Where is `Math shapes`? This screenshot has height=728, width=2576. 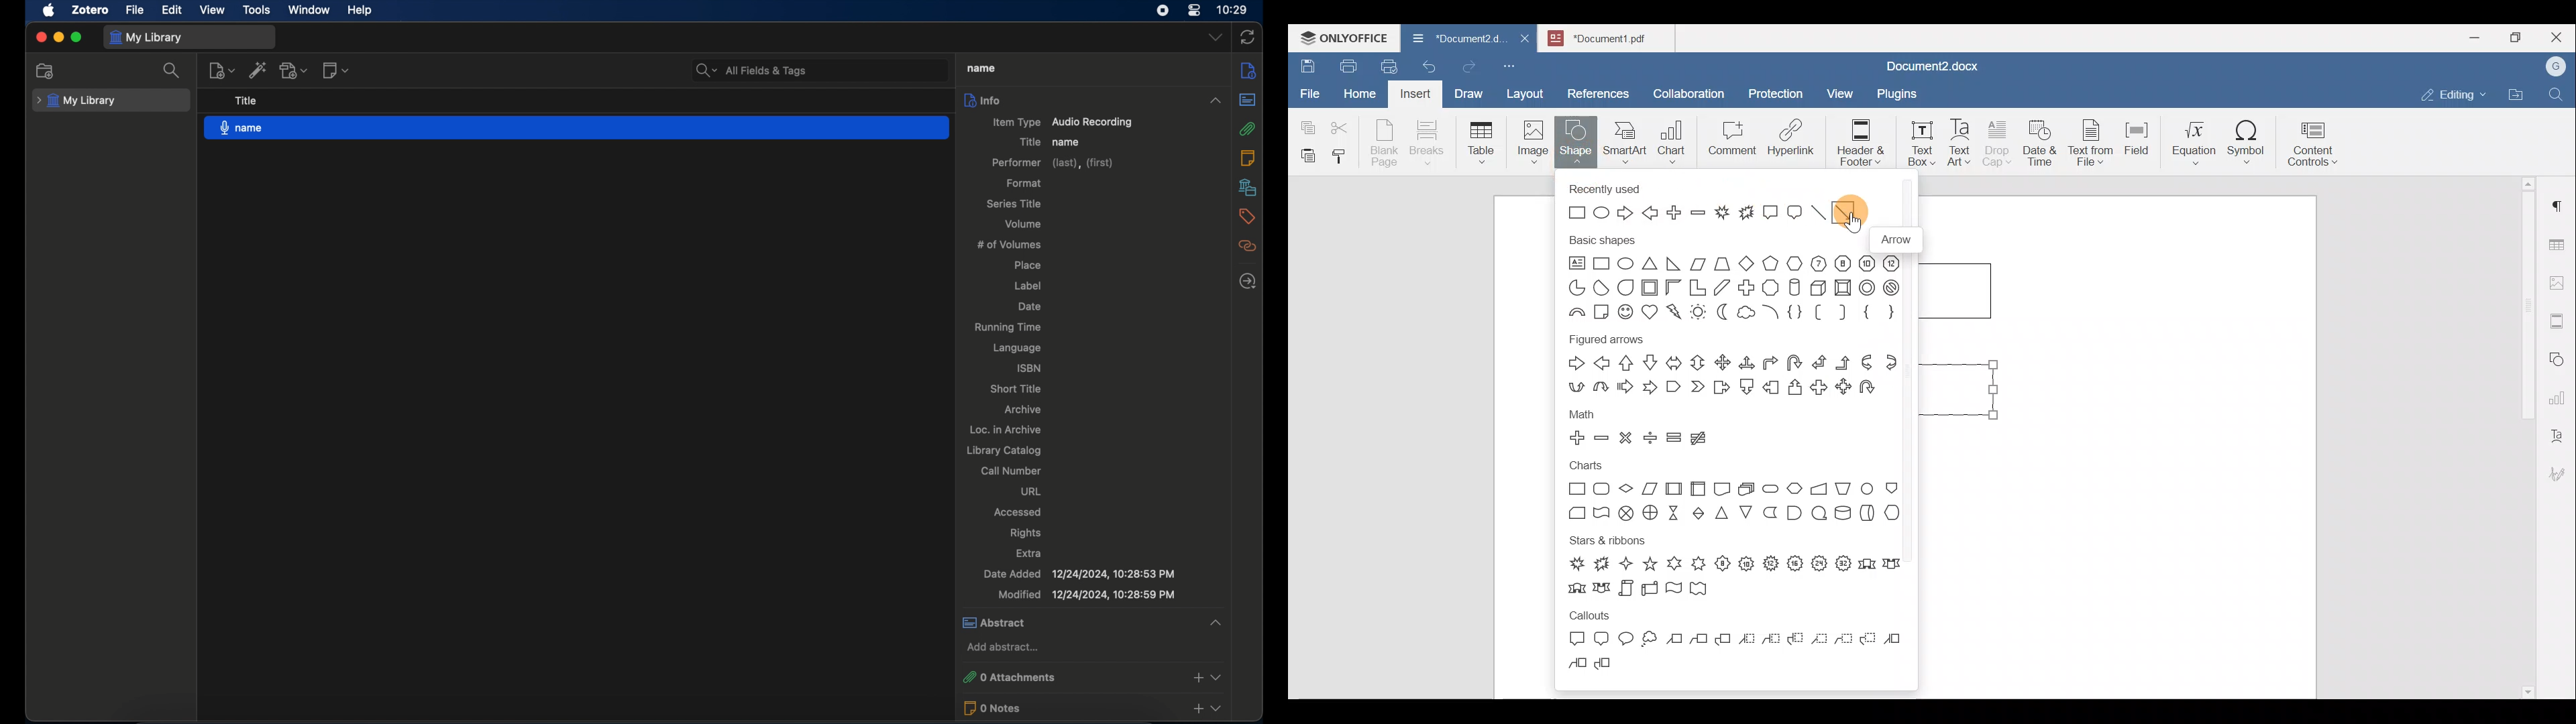 Math shapes is located at coordinates (1658, 429).